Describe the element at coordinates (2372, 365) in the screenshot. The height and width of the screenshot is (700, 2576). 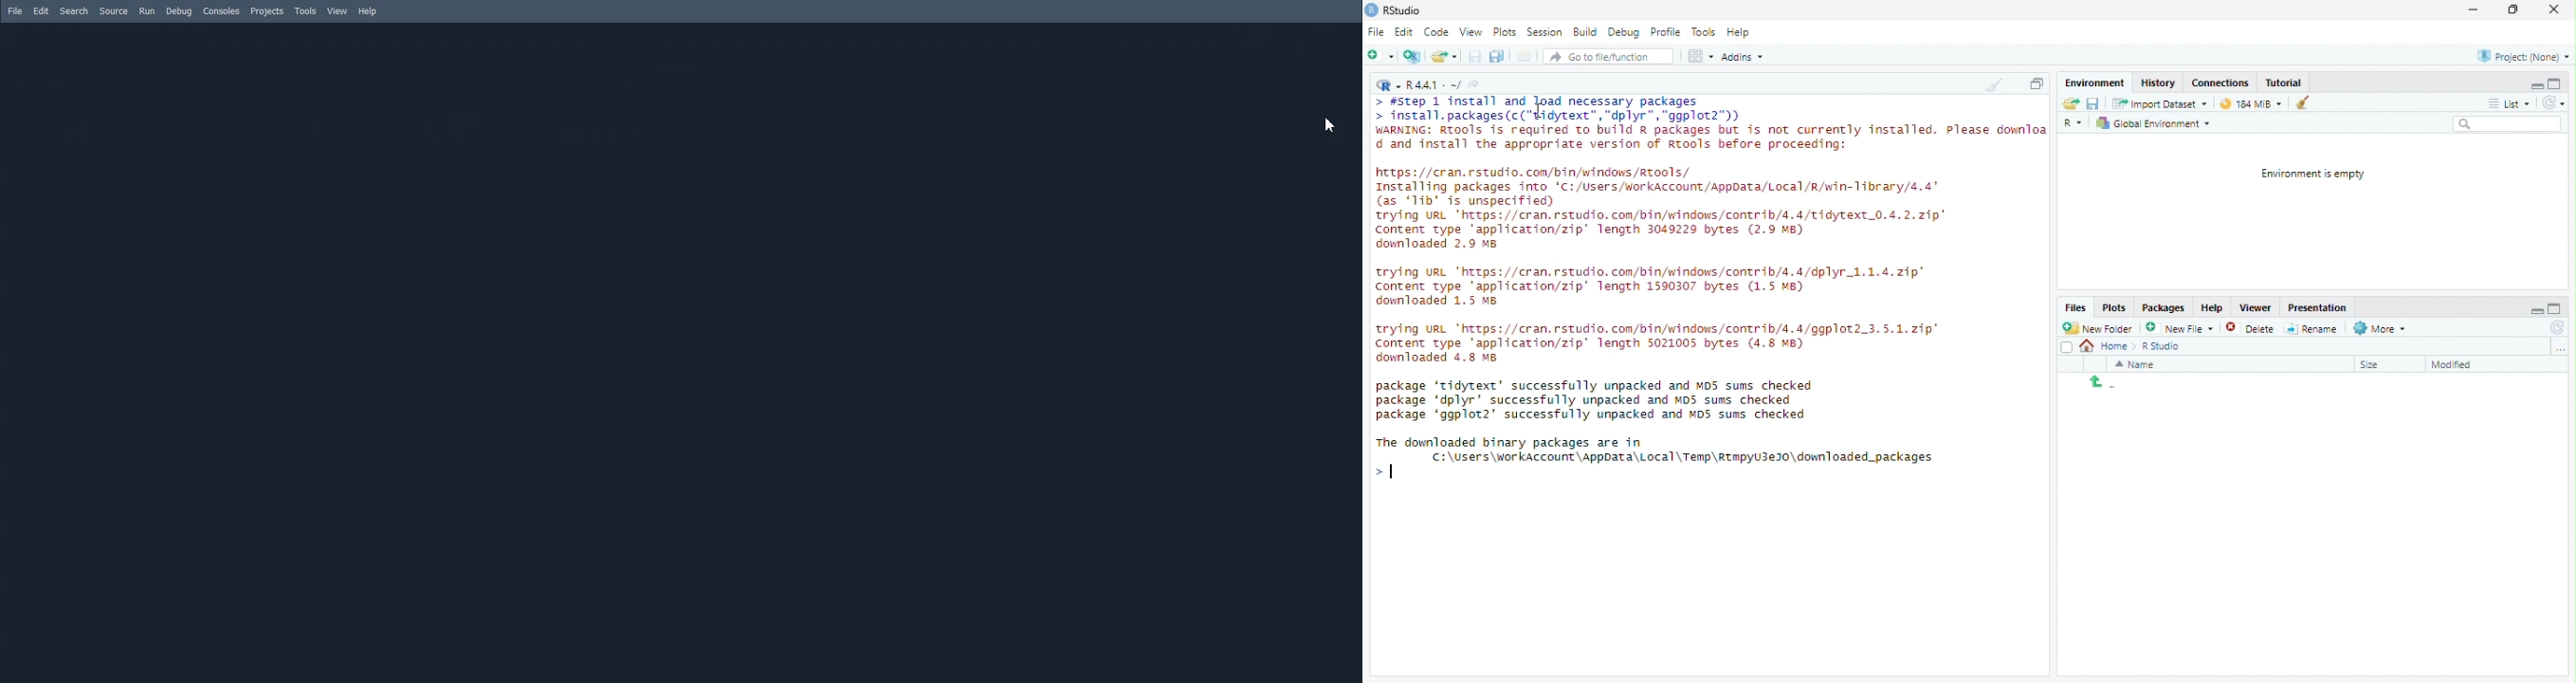
I see `Size` at that location.